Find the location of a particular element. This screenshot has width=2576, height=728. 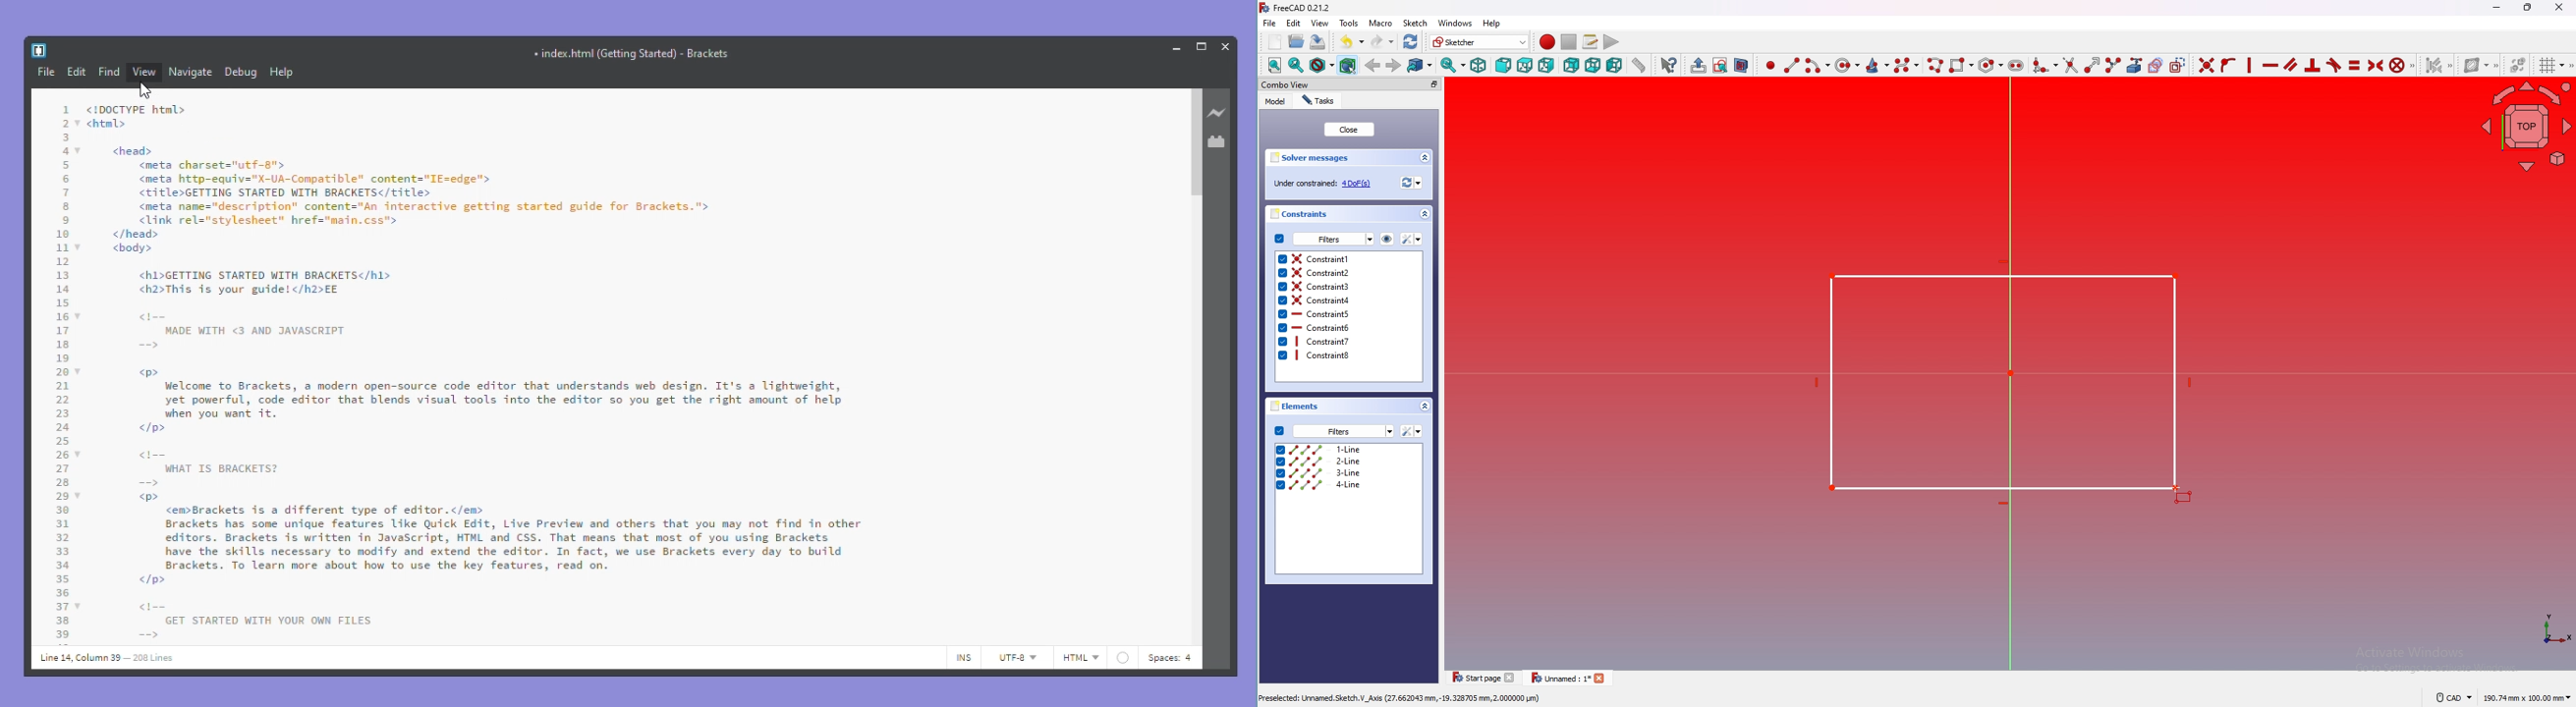

20 is located at coordinates (62, 372).